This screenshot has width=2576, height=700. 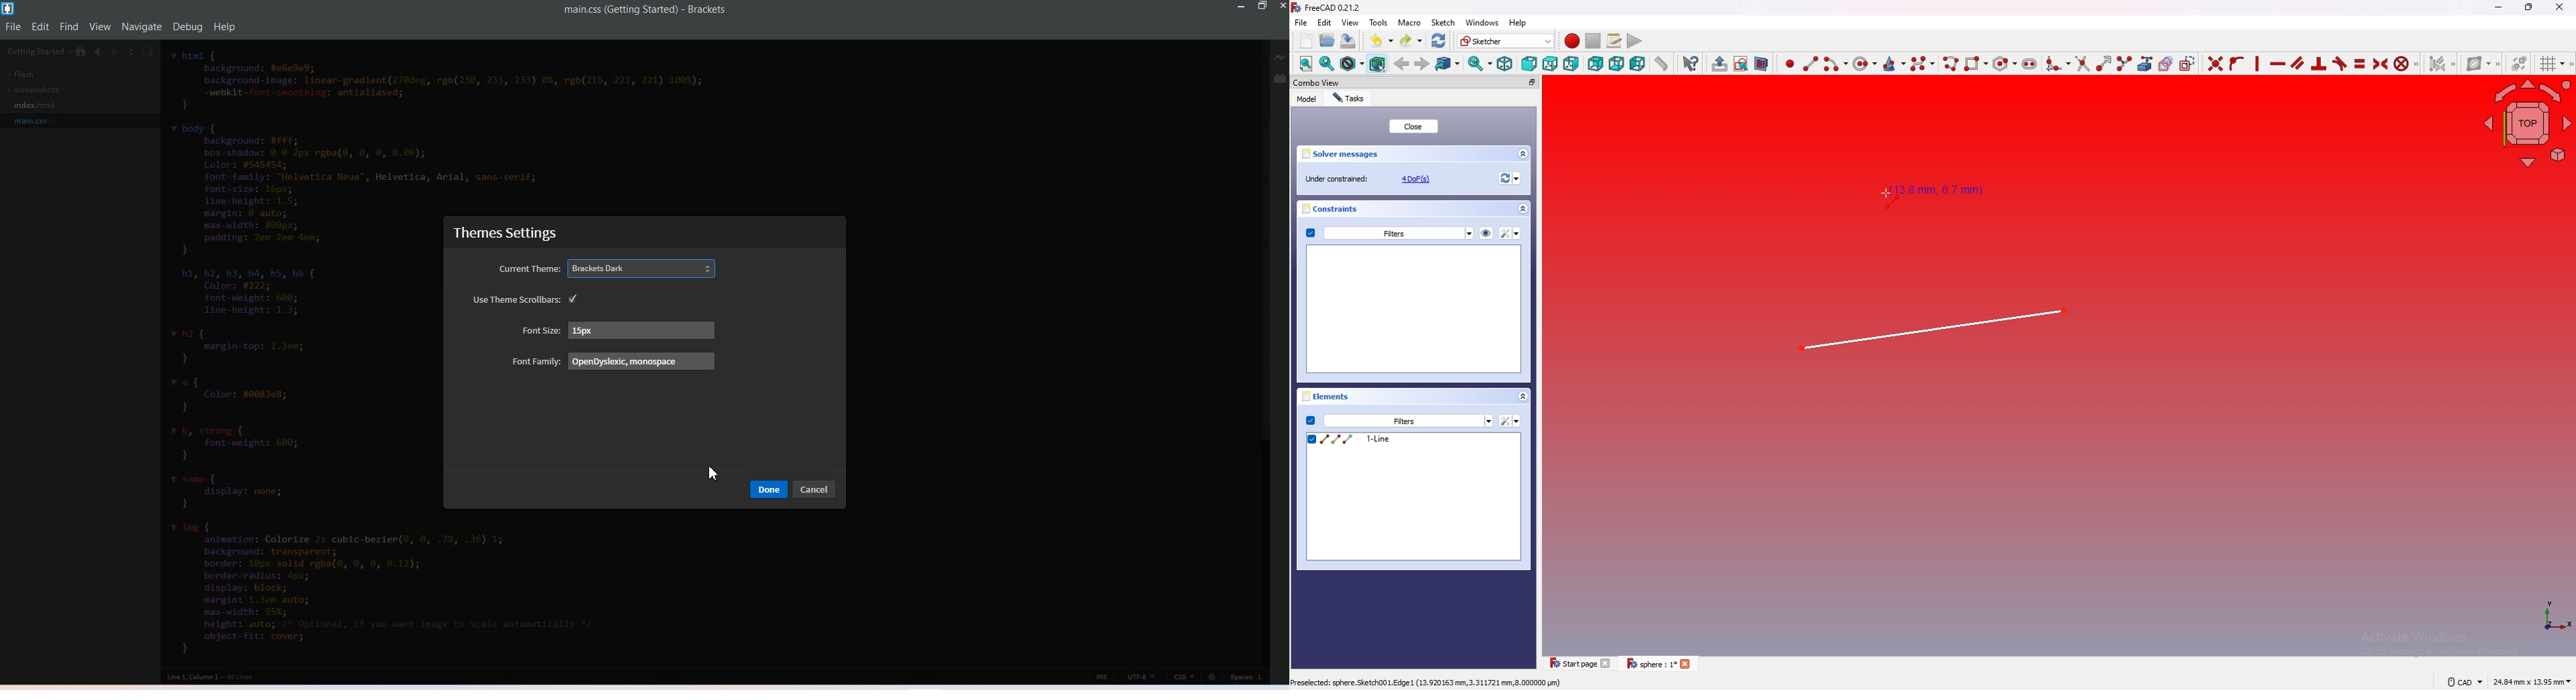 What do you see at coordinates (211, 677) in the screenshot?
I see `Line 1, column 1 - 80 lines` at bounding box center [211, 677].